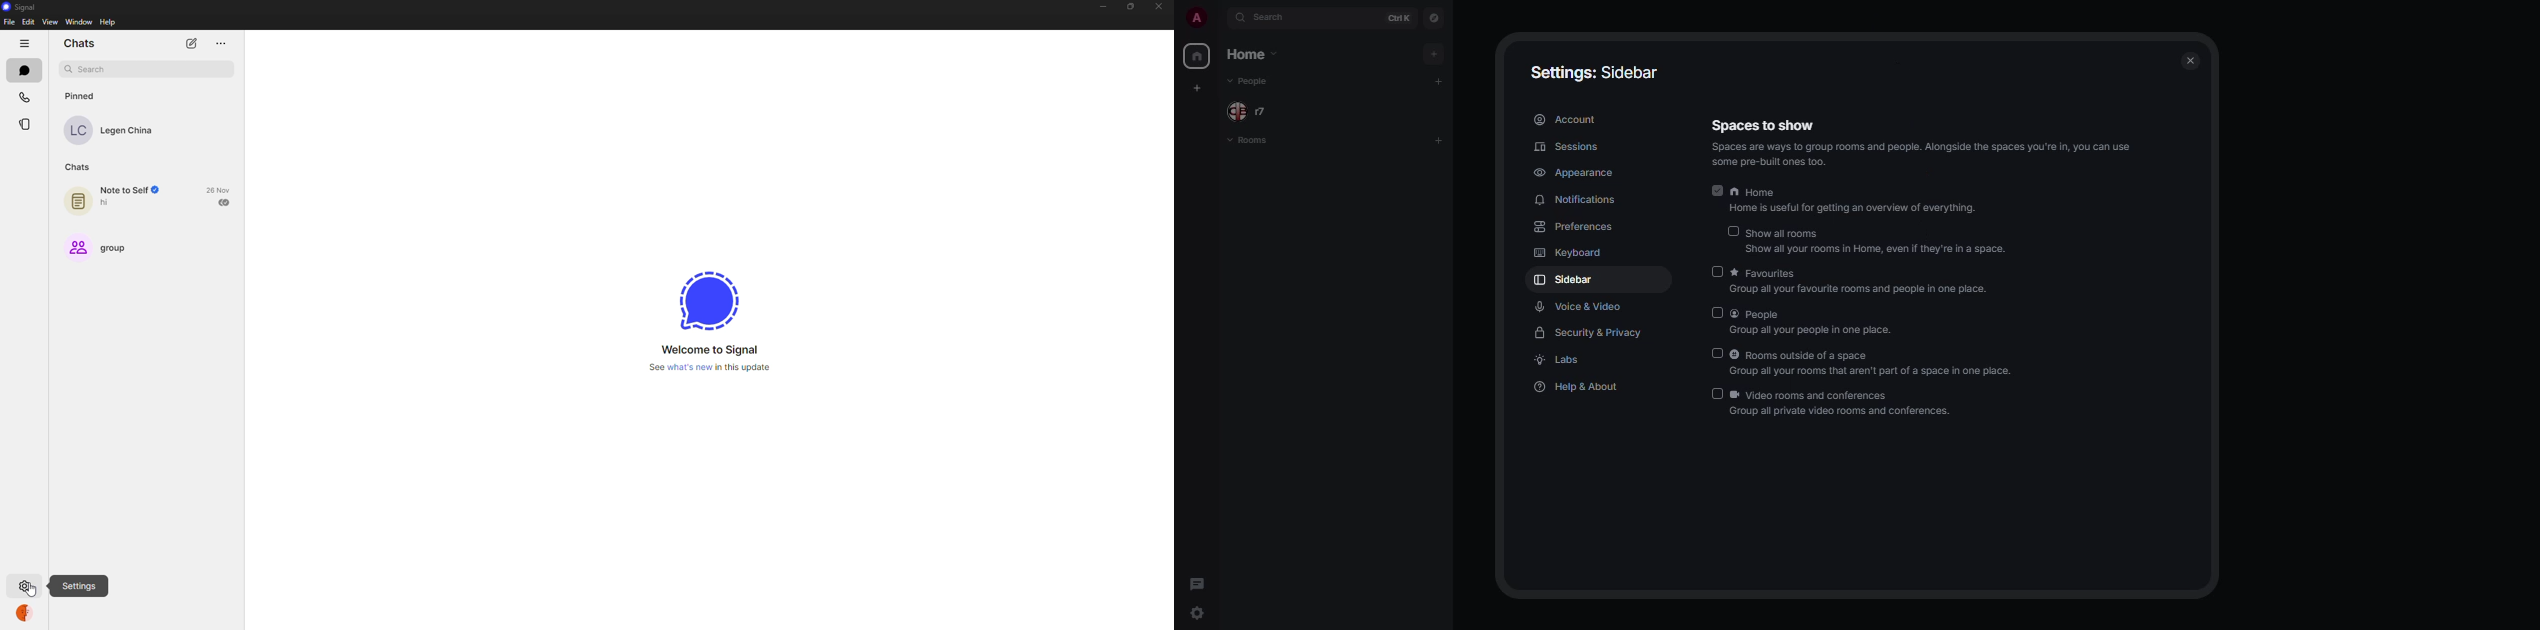 The width and height of the screenshot is (2548, 644). Describe the element at coordinates (1395, 18) in the screenshot. I see `ctrl K` at that location.